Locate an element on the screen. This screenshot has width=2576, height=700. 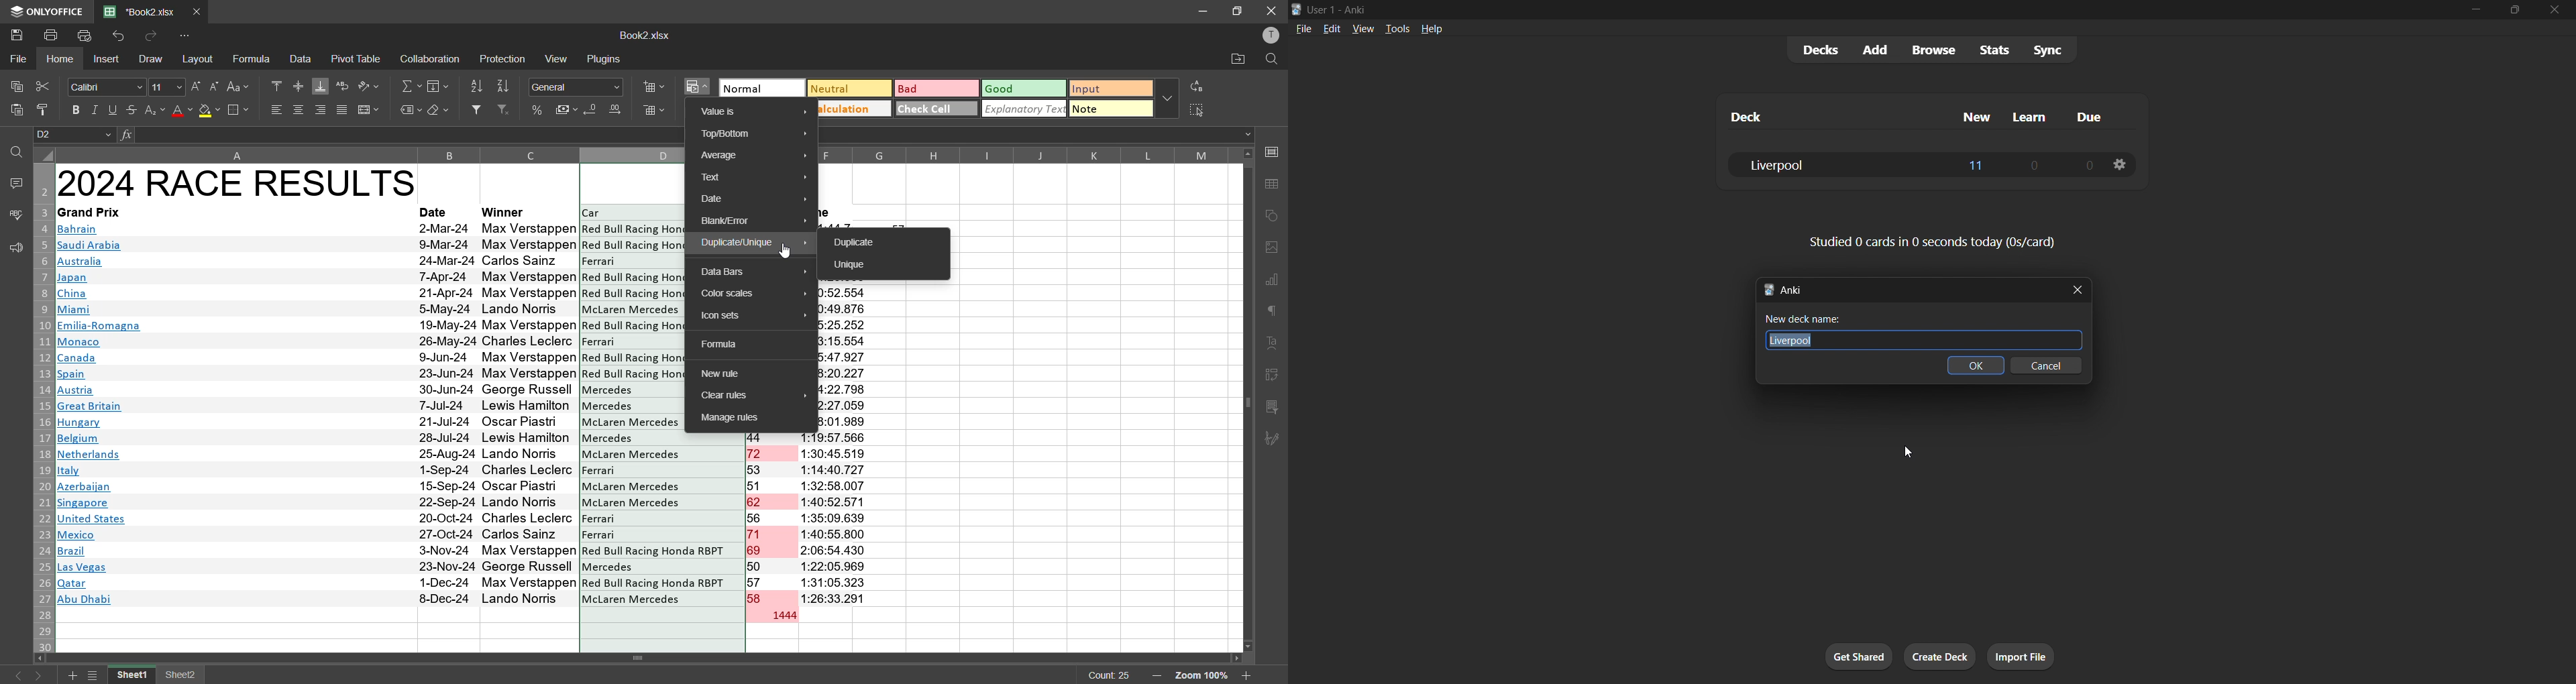
due column is located at coordinates (2096, 118).